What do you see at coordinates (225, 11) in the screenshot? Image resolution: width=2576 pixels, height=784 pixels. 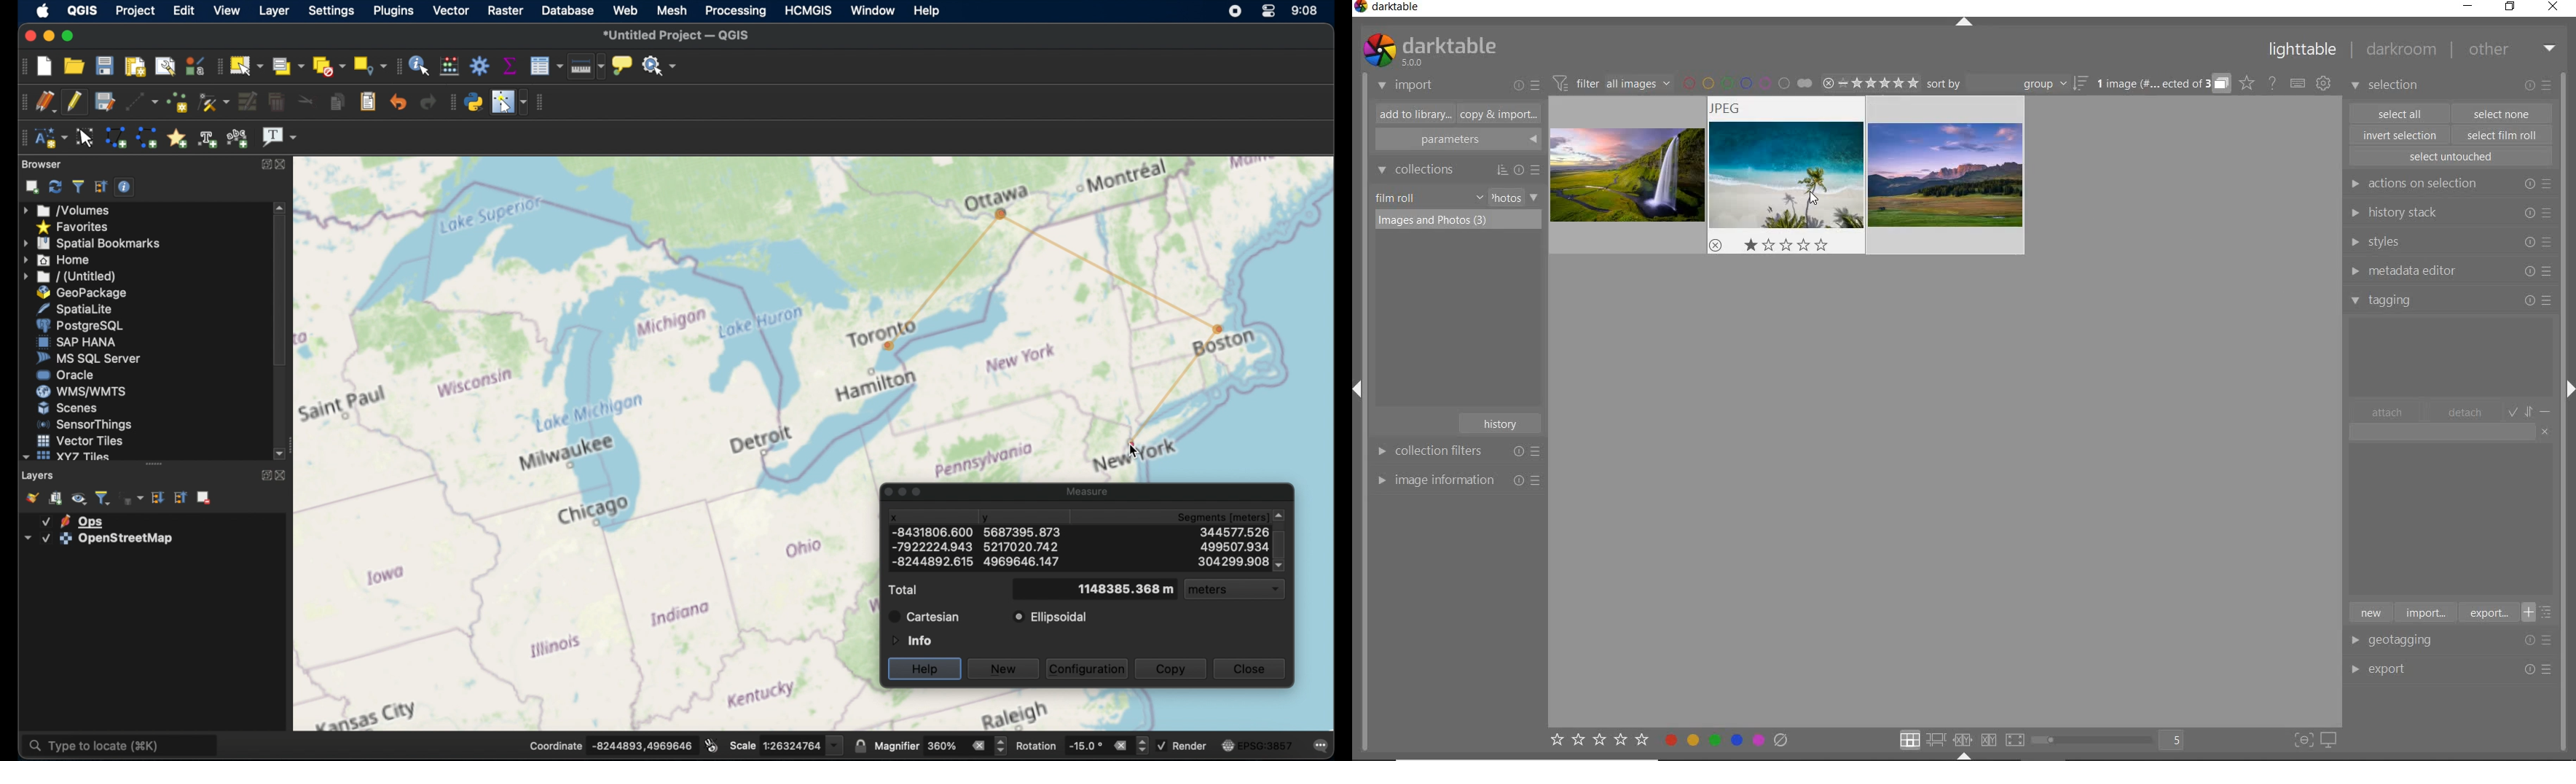 I see `view` at bounding box center [225, 11].